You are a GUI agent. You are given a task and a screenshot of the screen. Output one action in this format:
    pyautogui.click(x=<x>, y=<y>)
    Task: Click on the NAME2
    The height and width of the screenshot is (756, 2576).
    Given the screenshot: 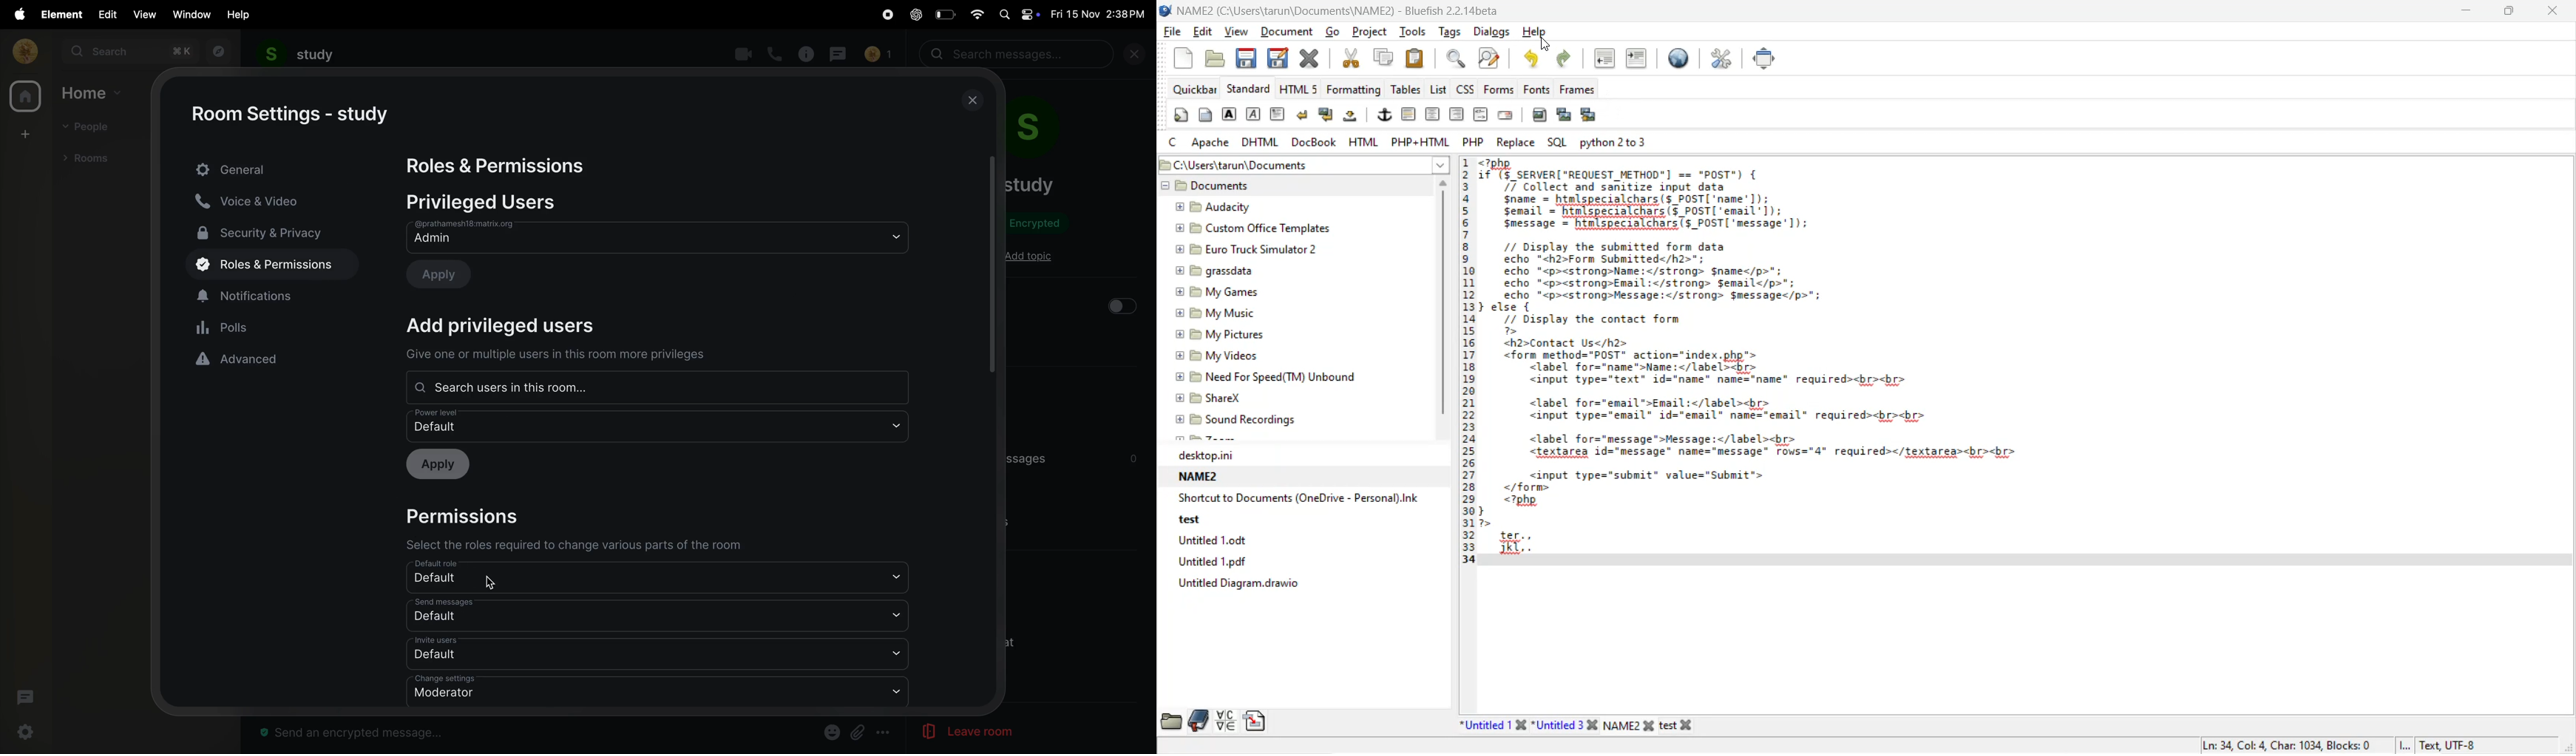 What is the action you would take?
    pyautogui.click(x=1196, y=477)
    